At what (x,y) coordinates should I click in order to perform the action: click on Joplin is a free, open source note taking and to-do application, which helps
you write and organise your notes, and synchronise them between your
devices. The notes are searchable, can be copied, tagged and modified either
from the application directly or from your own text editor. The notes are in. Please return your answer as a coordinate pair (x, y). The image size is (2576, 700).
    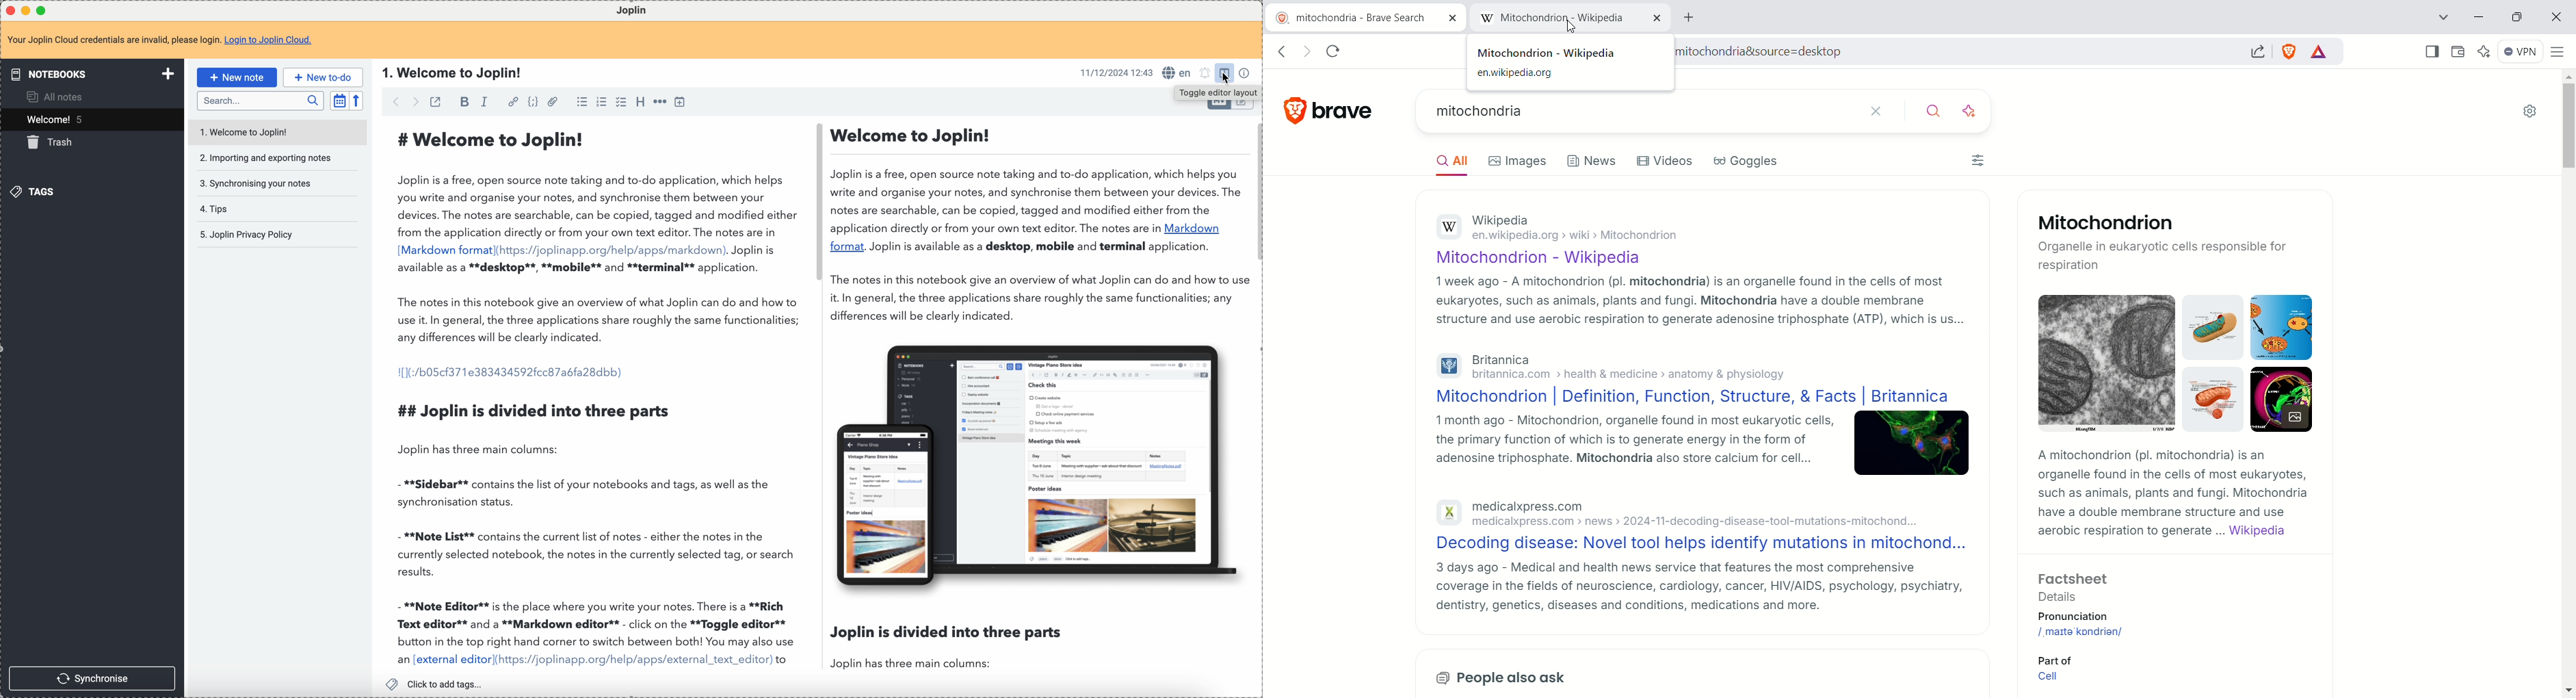
    Looking at the image, I should click on (598, 204).